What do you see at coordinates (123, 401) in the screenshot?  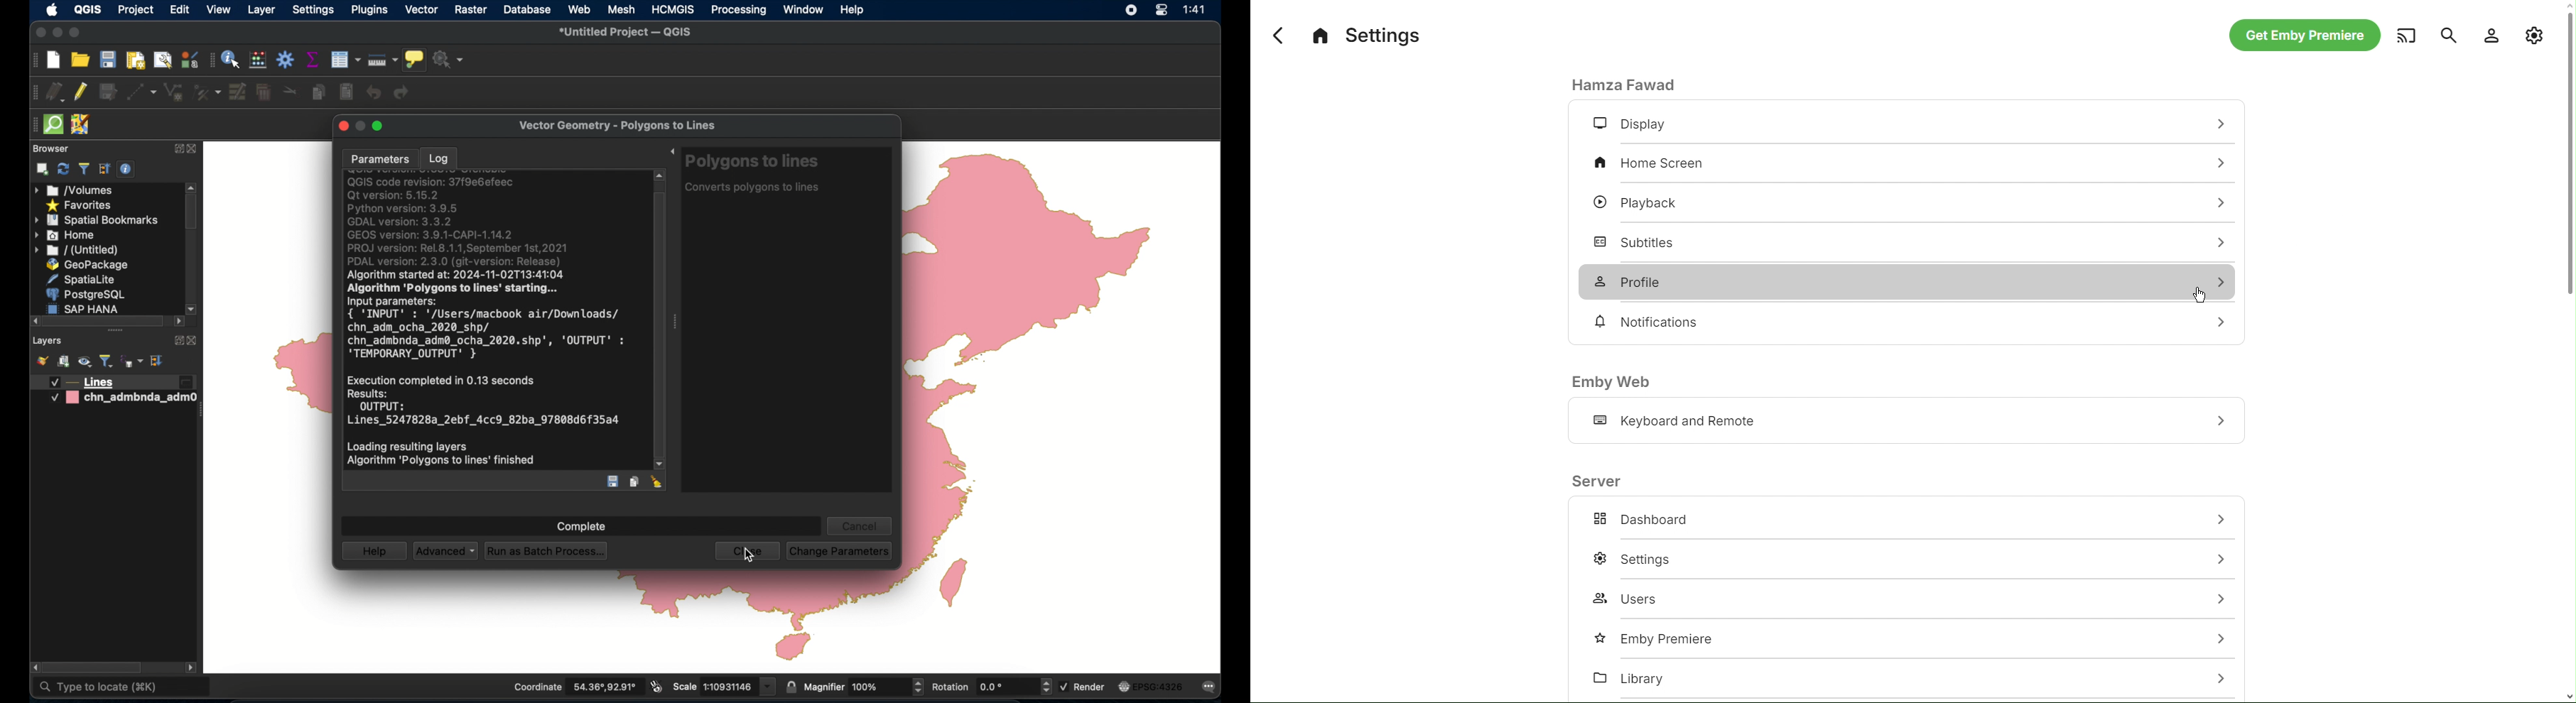 I see `chn_admbnda_adm0` at bounding box center [123, 401].